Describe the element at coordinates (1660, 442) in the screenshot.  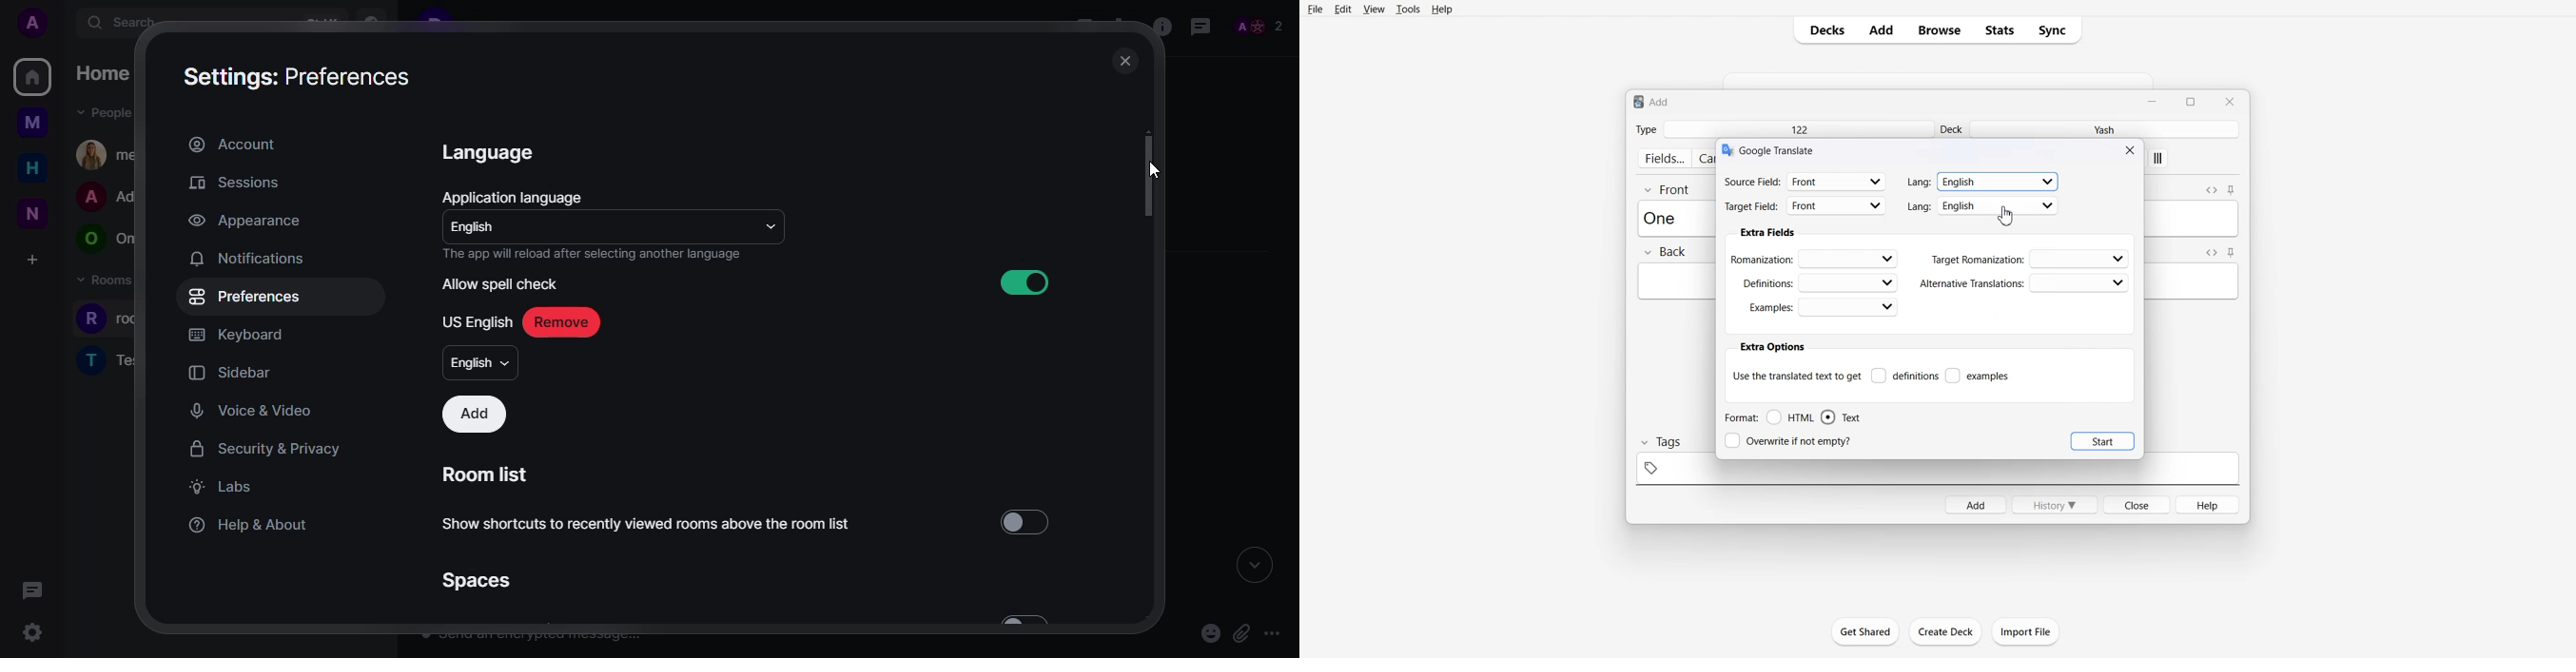
I see `Tags` at that location.